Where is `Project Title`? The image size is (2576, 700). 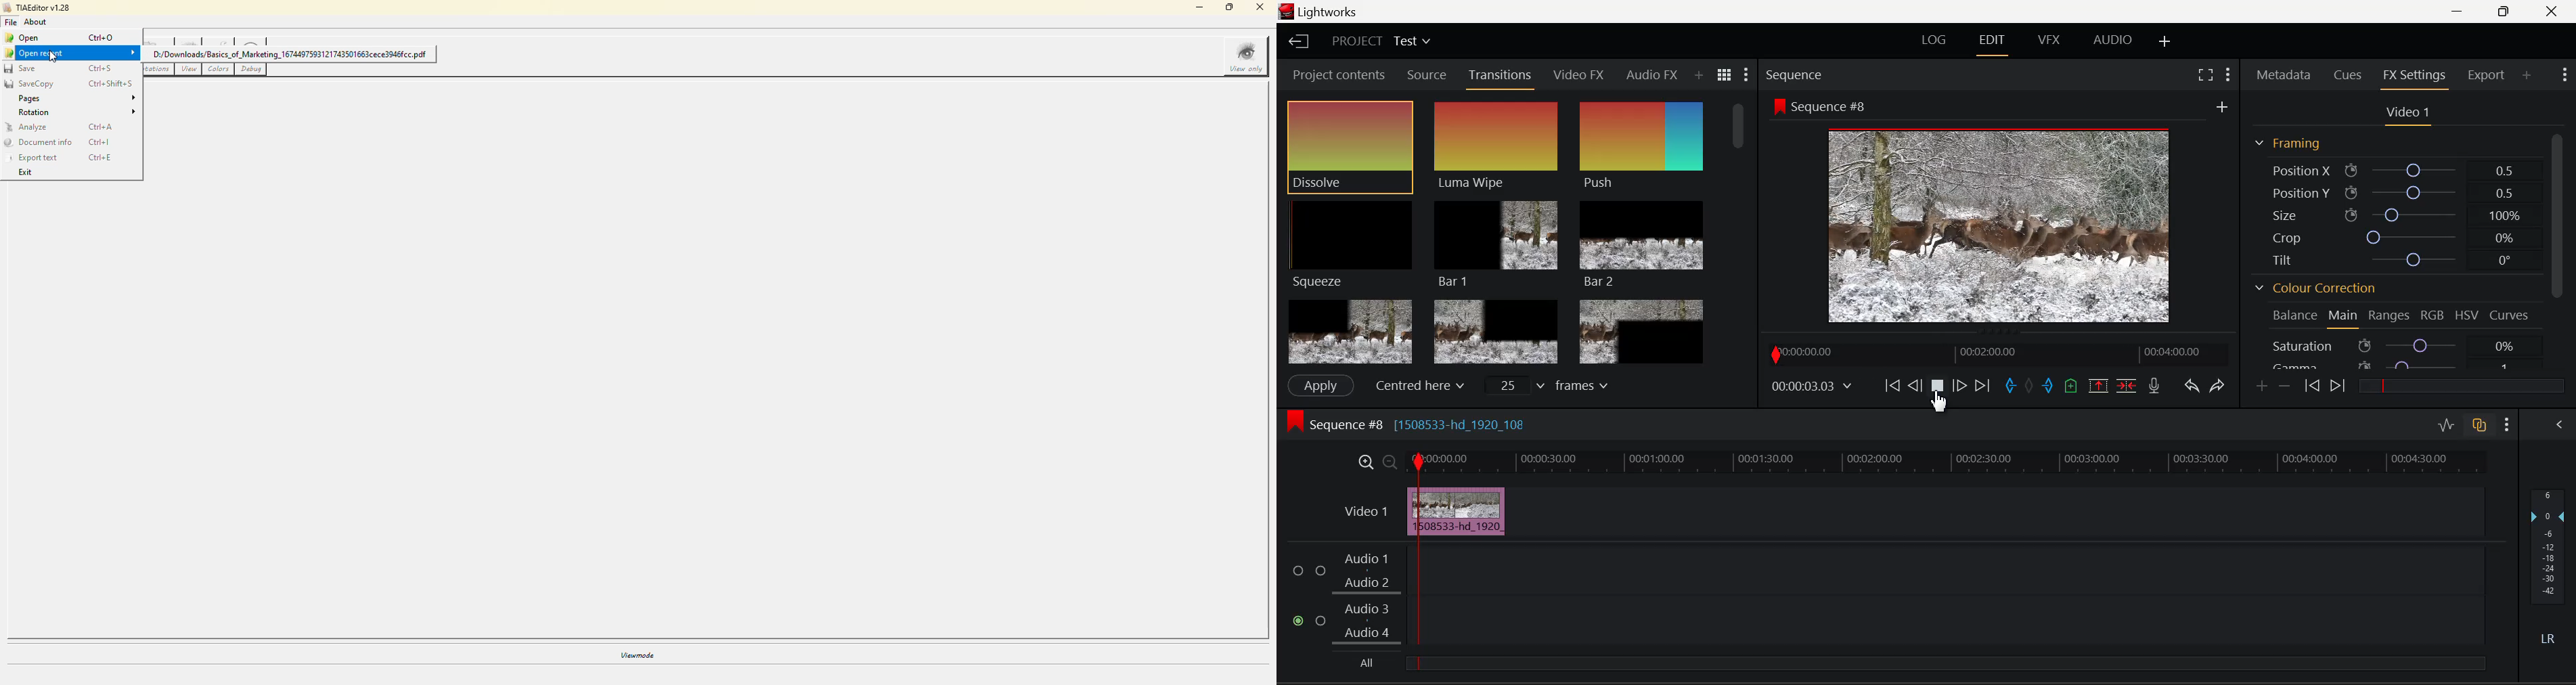
Project Title is located at coordinates (1379, 40).